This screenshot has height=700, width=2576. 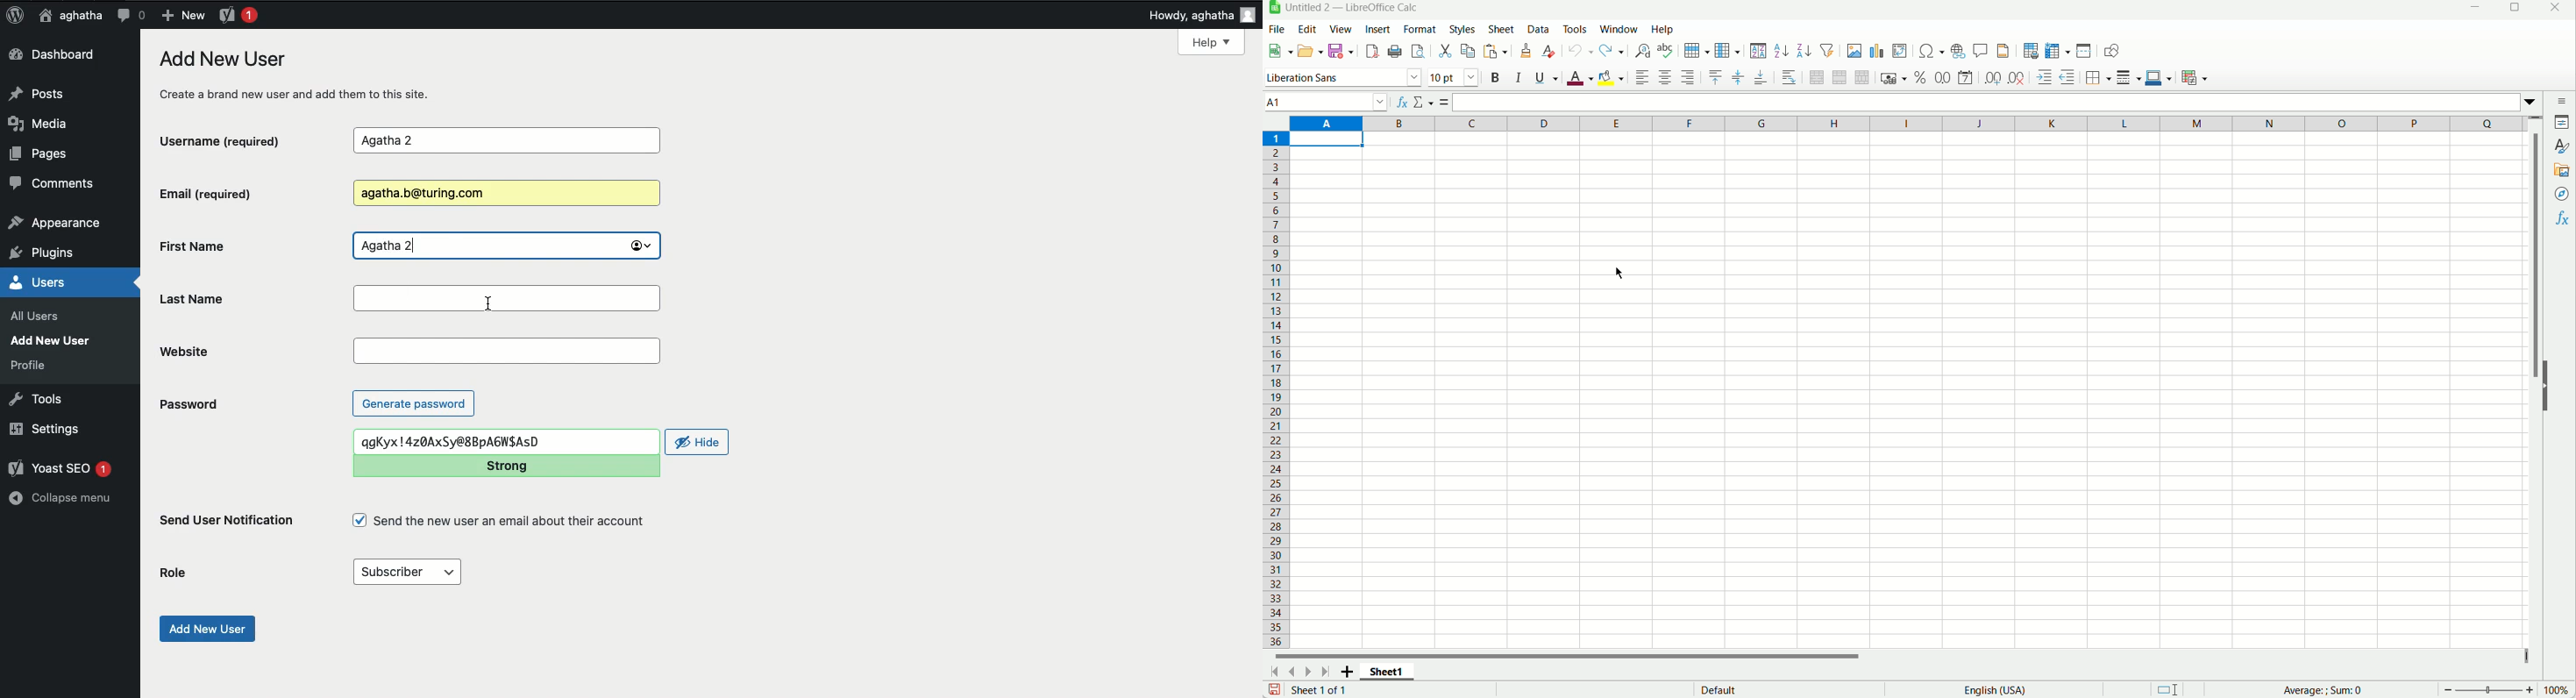 I want to click on Underline, so click(x=1547, y=78).